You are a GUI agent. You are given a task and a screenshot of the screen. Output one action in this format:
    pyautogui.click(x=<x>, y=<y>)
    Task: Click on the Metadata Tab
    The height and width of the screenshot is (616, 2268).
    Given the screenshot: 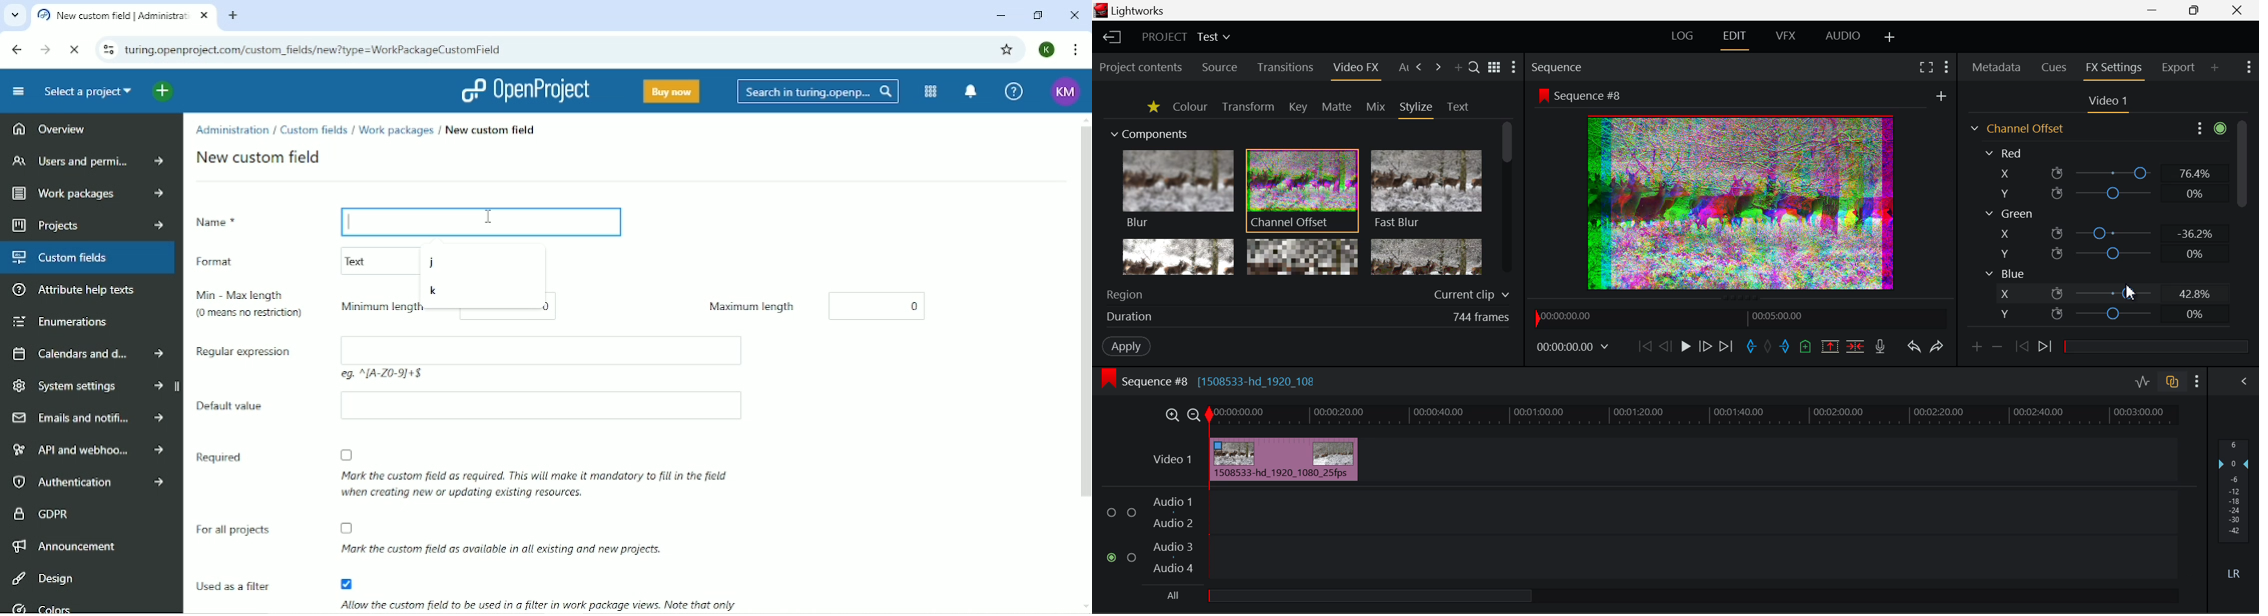 What is the action you would take?
    pyautogui.click(x=1995, y=67)
    